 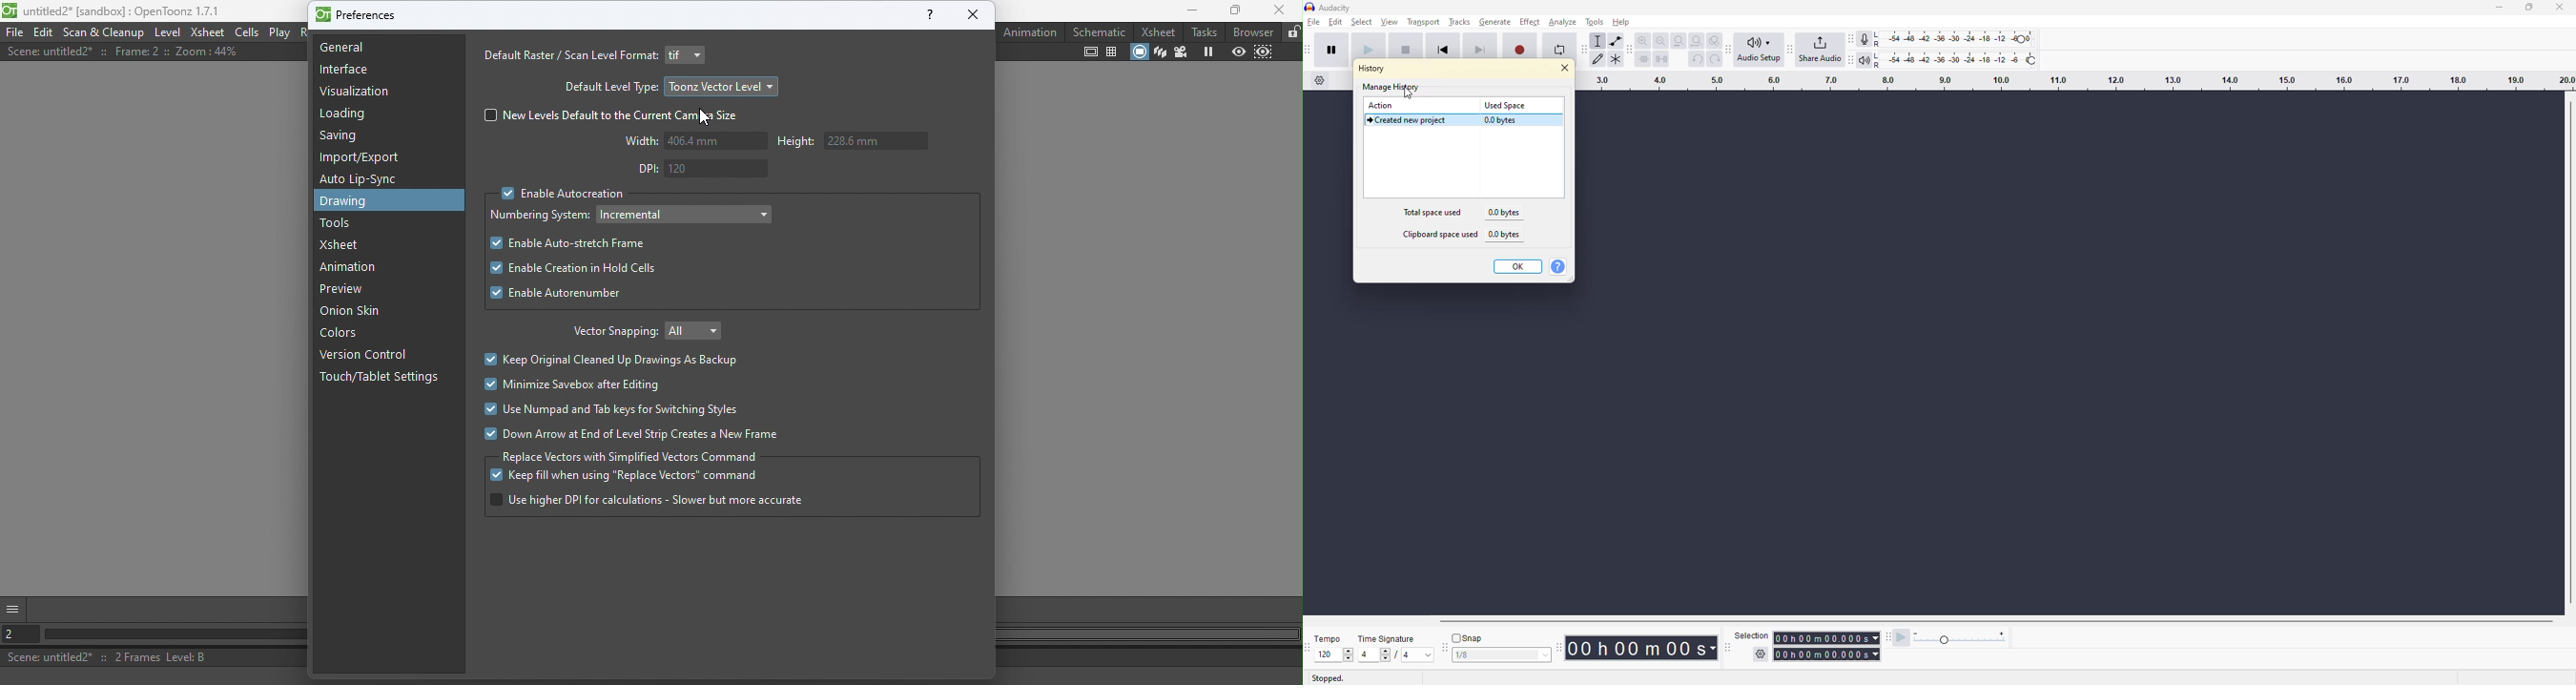 What do you see at coordinates (630, 435) in the screenshot?
I see `Down arrow at end of level strip creates a new frame` at bounding box center [630, 435].